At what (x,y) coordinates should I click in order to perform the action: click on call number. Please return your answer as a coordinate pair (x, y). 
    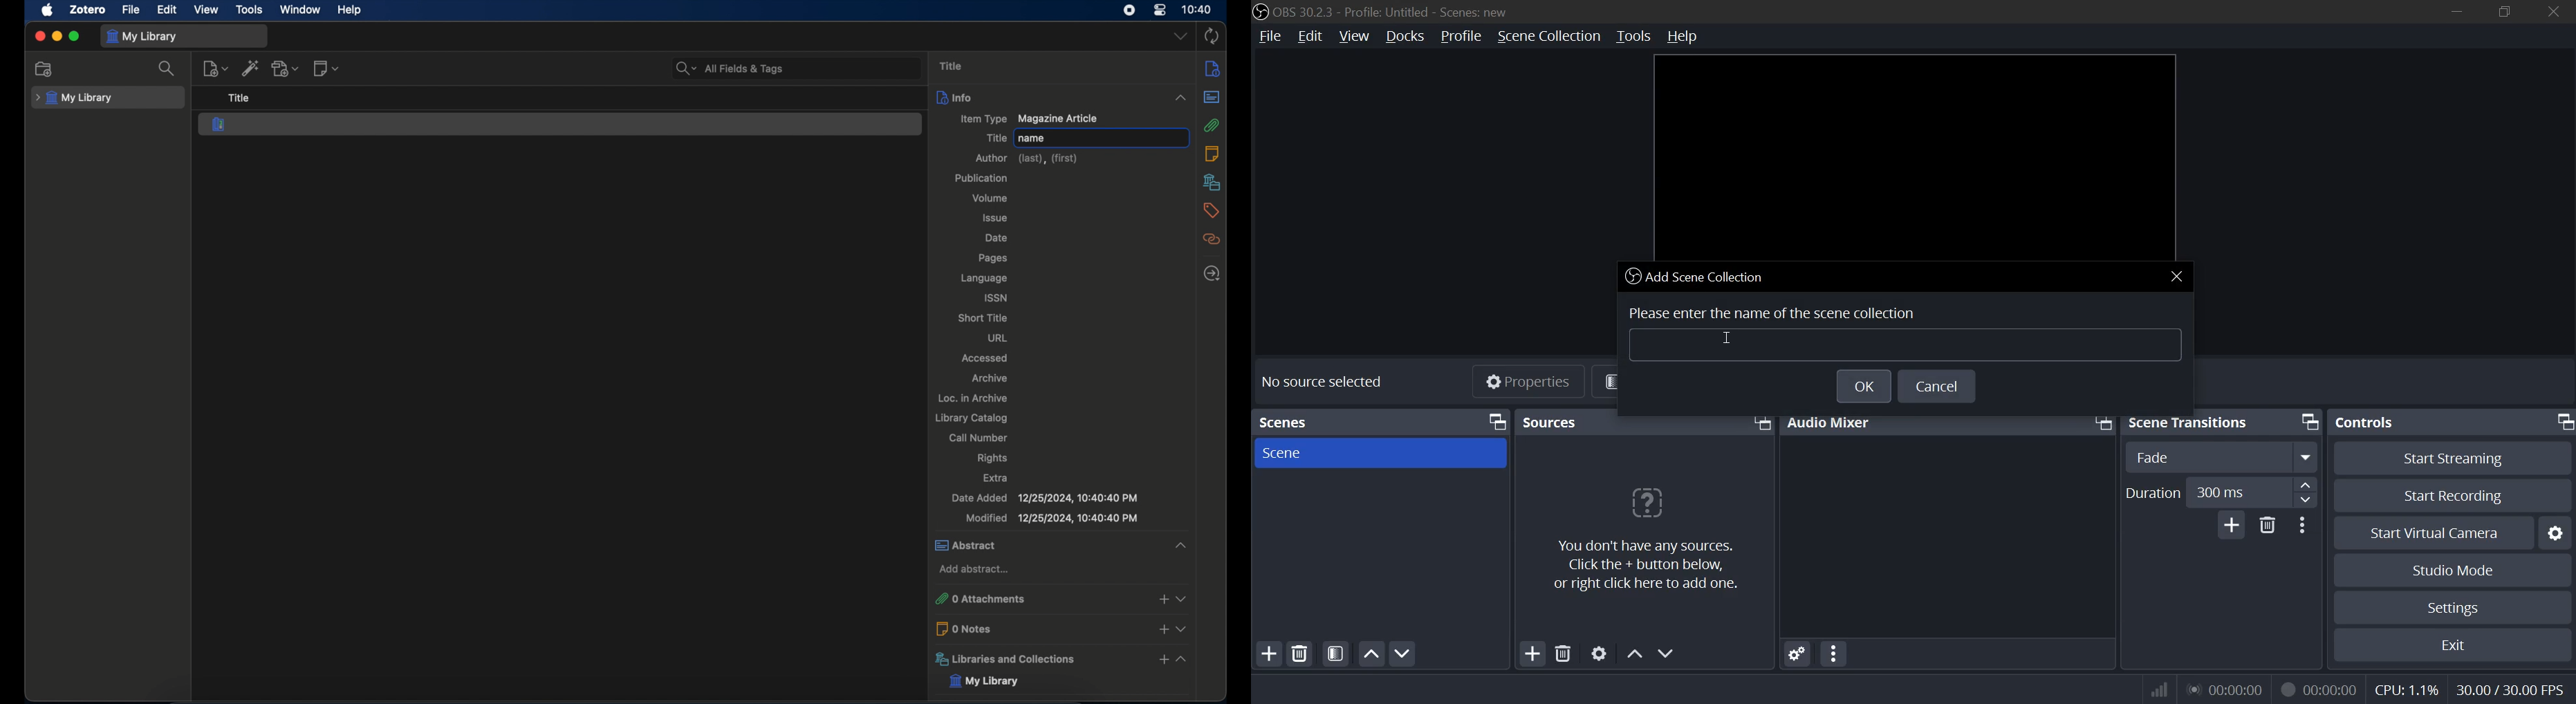
    Looking at the image, I should click on (978, 437).